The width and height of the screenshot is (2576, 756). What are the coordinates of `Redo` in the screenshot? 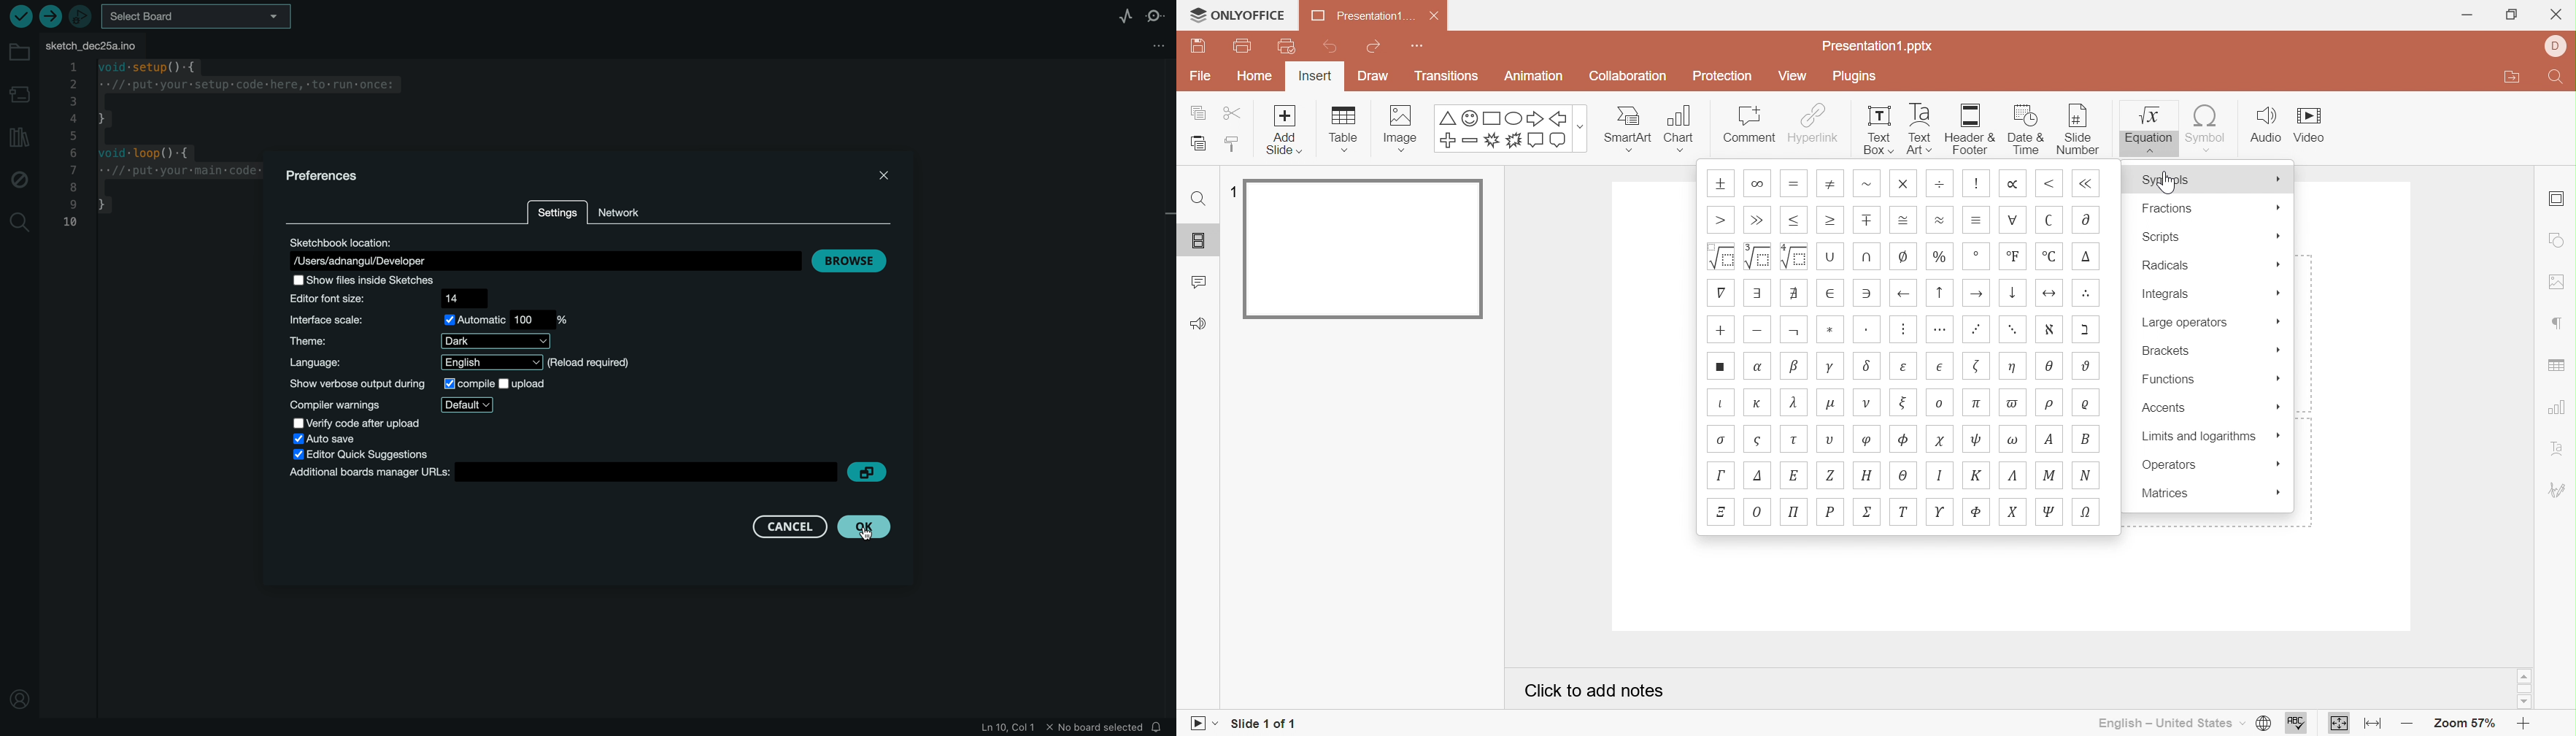 It's located at (1375, 48).